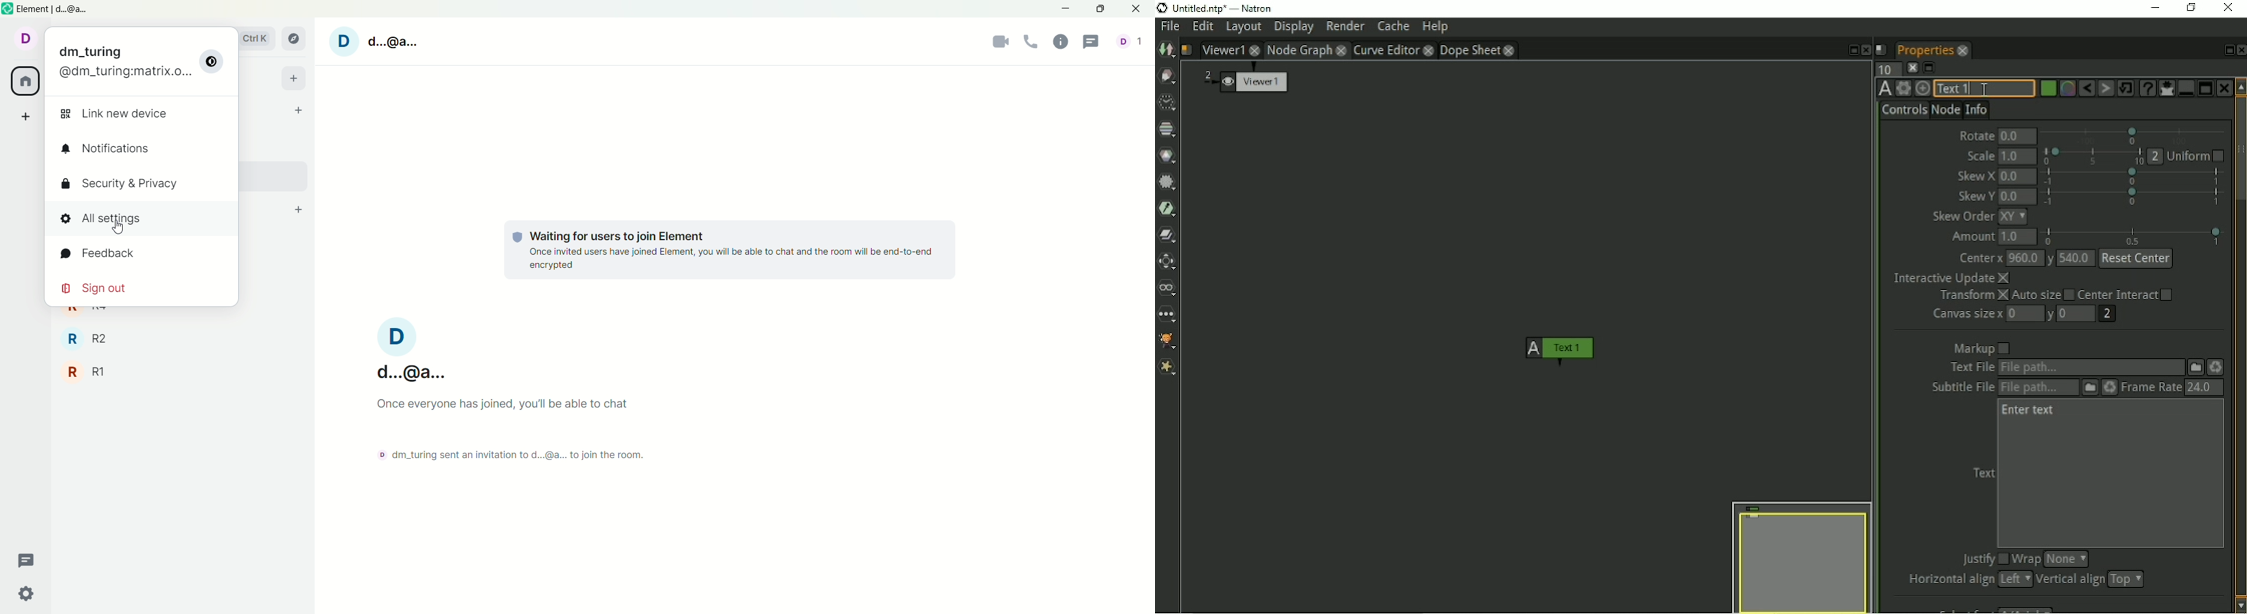  I want to click on video call, so click(1002, 43).